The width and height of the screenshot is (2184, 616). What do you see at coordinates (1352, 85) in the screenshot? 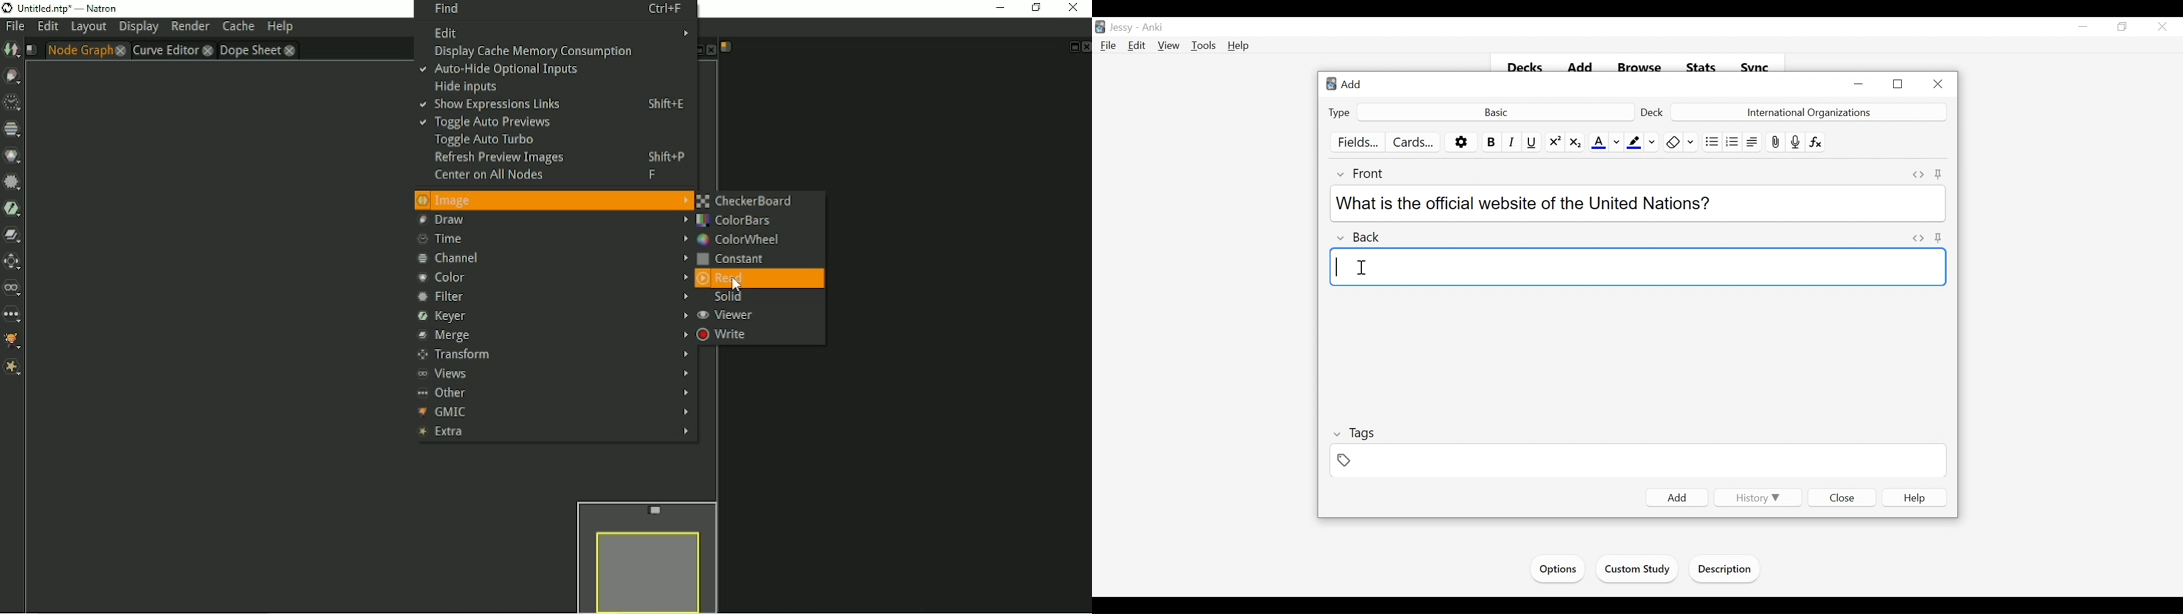
I see `Add` at bounding box center [1352, 85].